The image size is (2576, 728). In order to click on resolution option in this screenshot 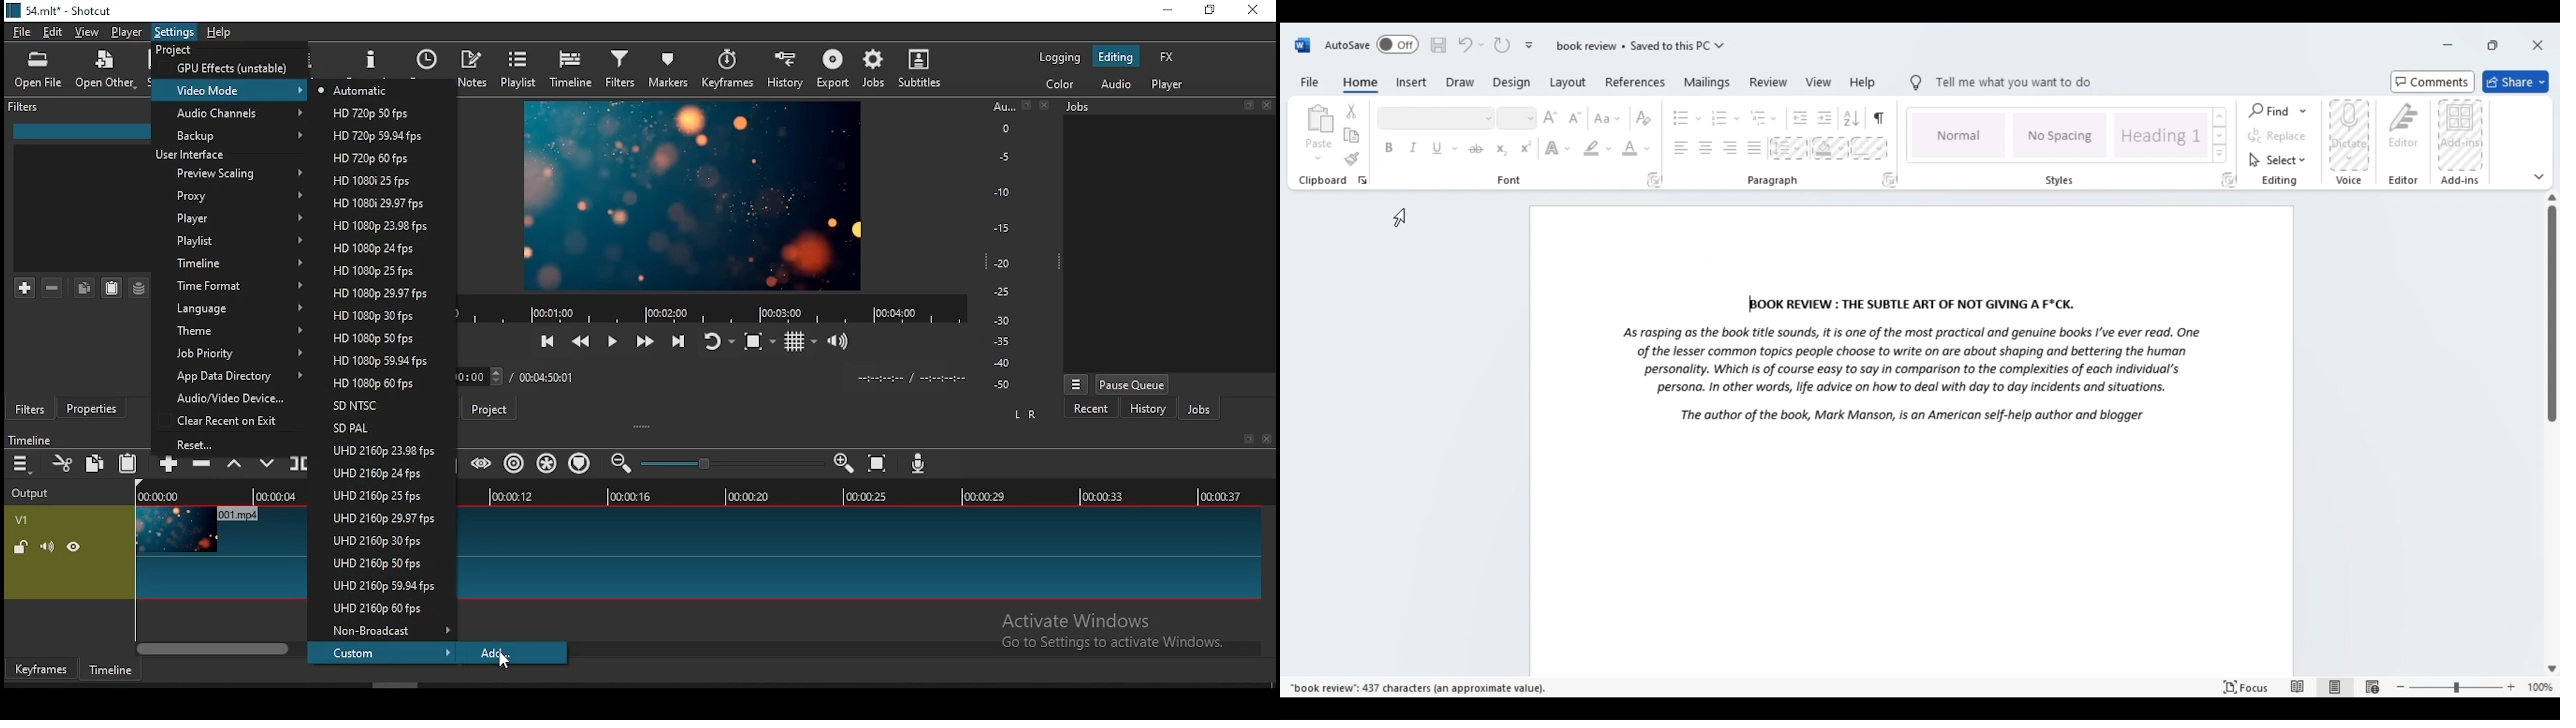, I will do `click(375, 361)`.